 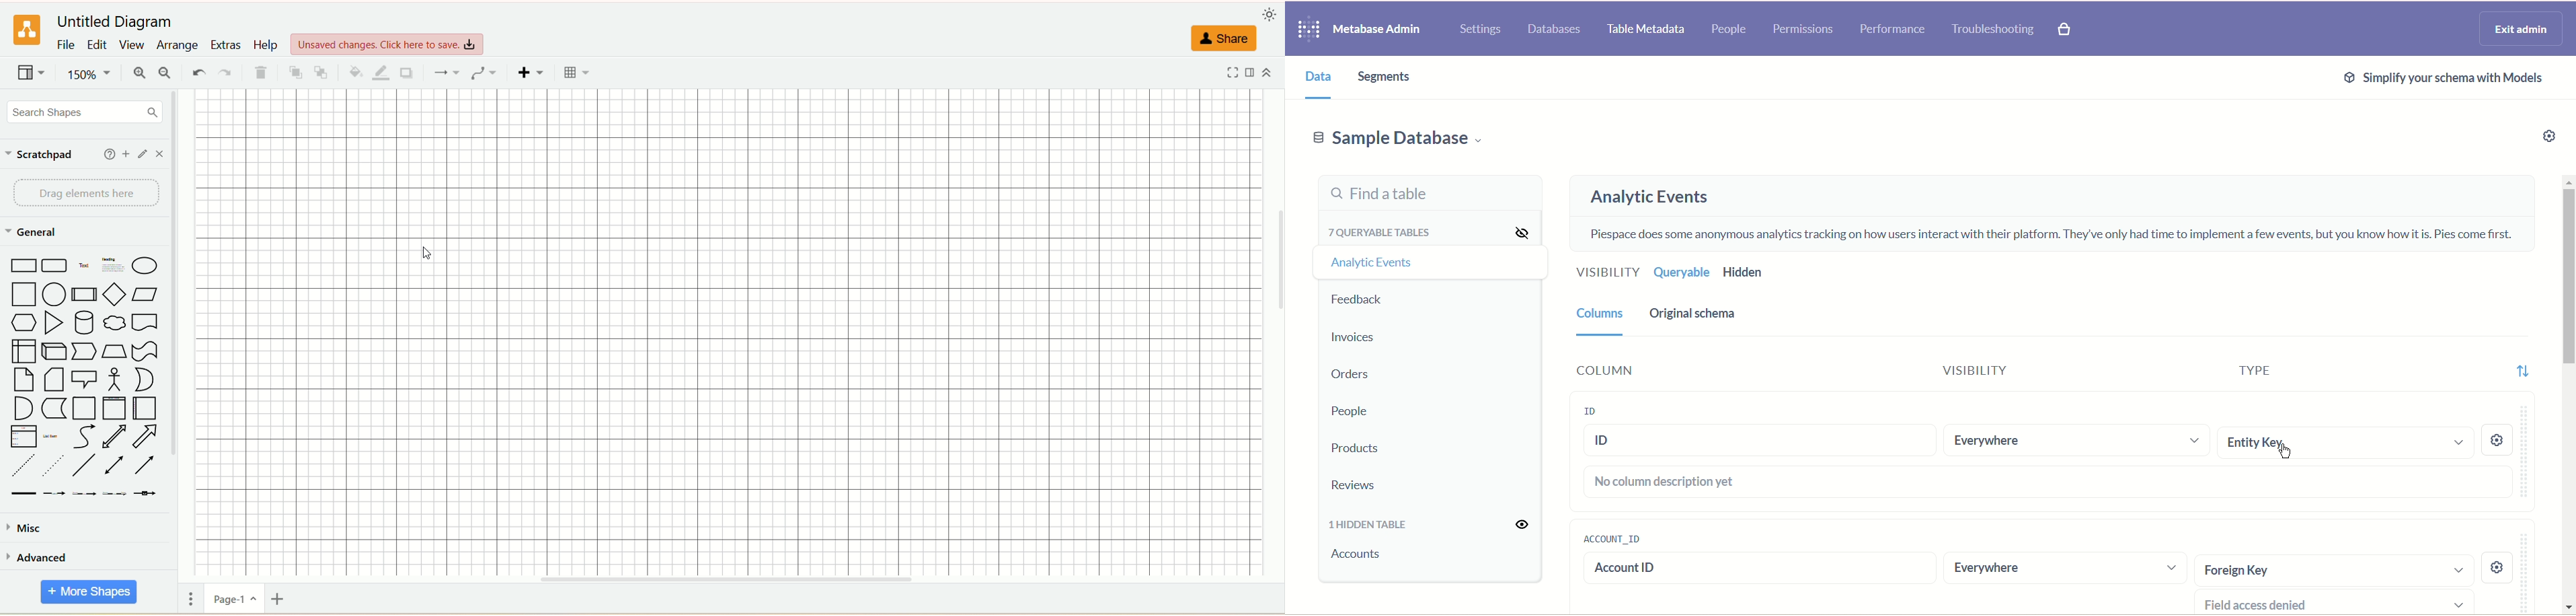 What do you see at coordinates (1893, 29) in the screenshot?
I see `performance` at bounding box center [1893, 29].